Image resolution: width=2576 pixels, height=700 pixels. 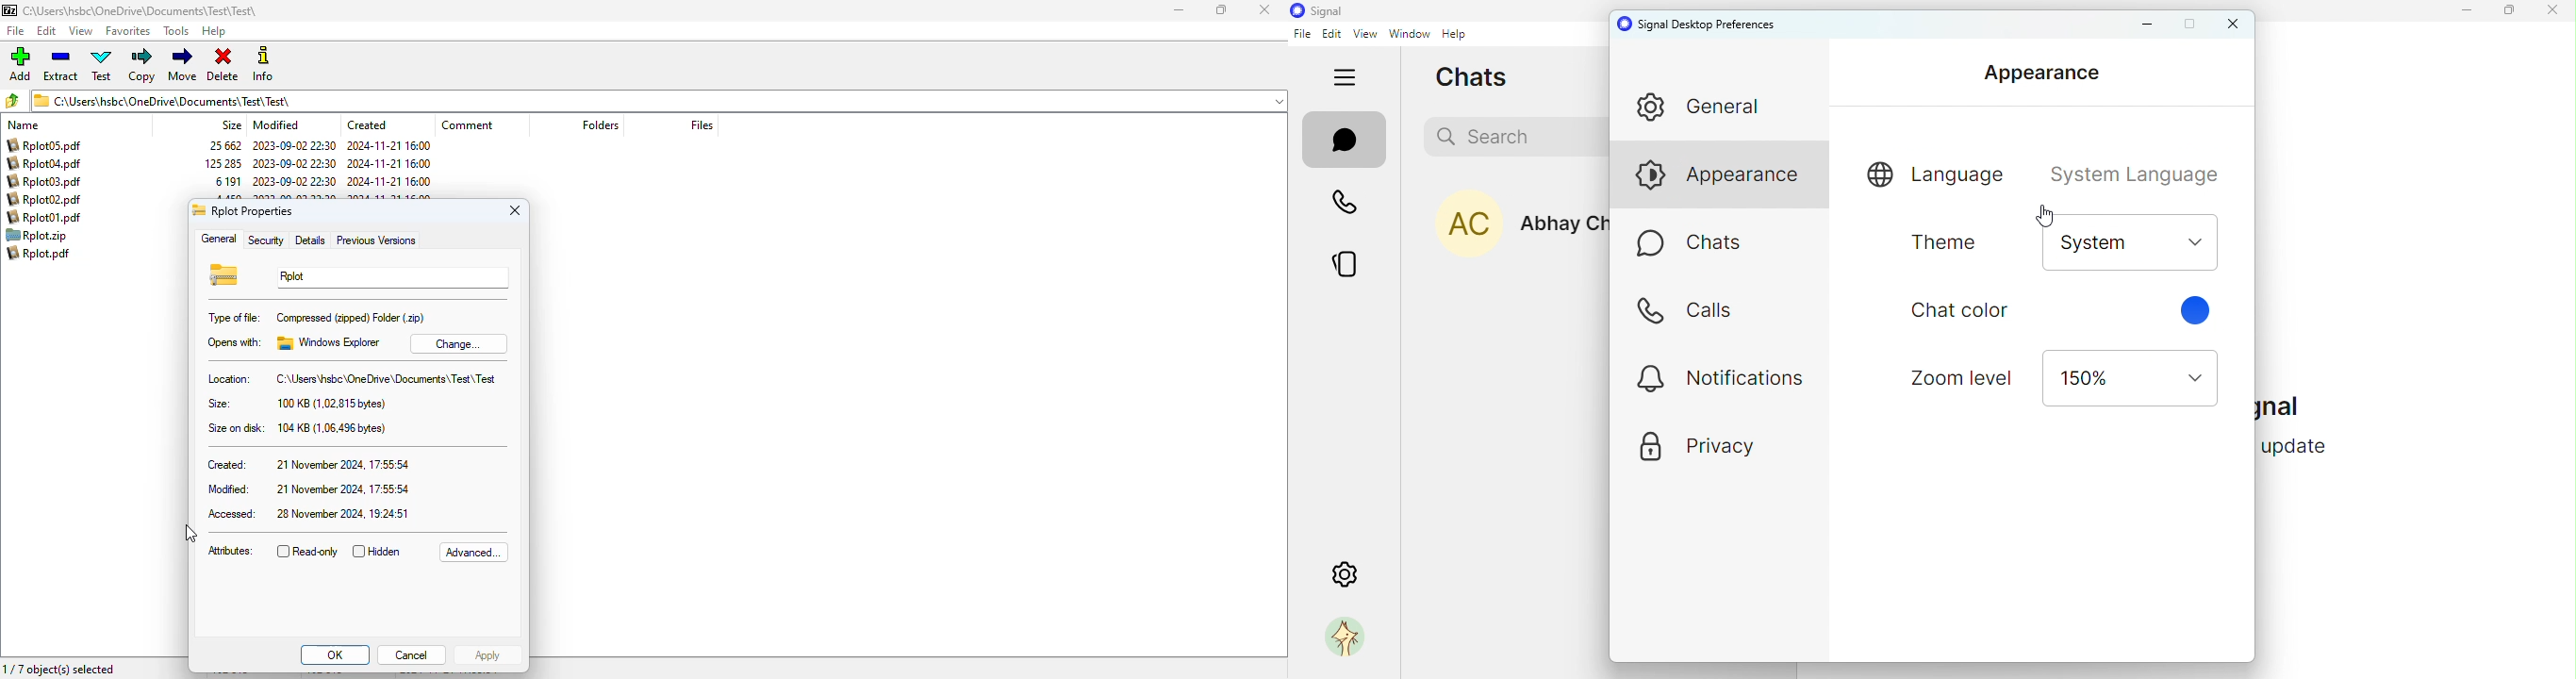 What do you see at coordinates (213, 32) in the screenshot?
I see `help` at bounding box center [213, 32].